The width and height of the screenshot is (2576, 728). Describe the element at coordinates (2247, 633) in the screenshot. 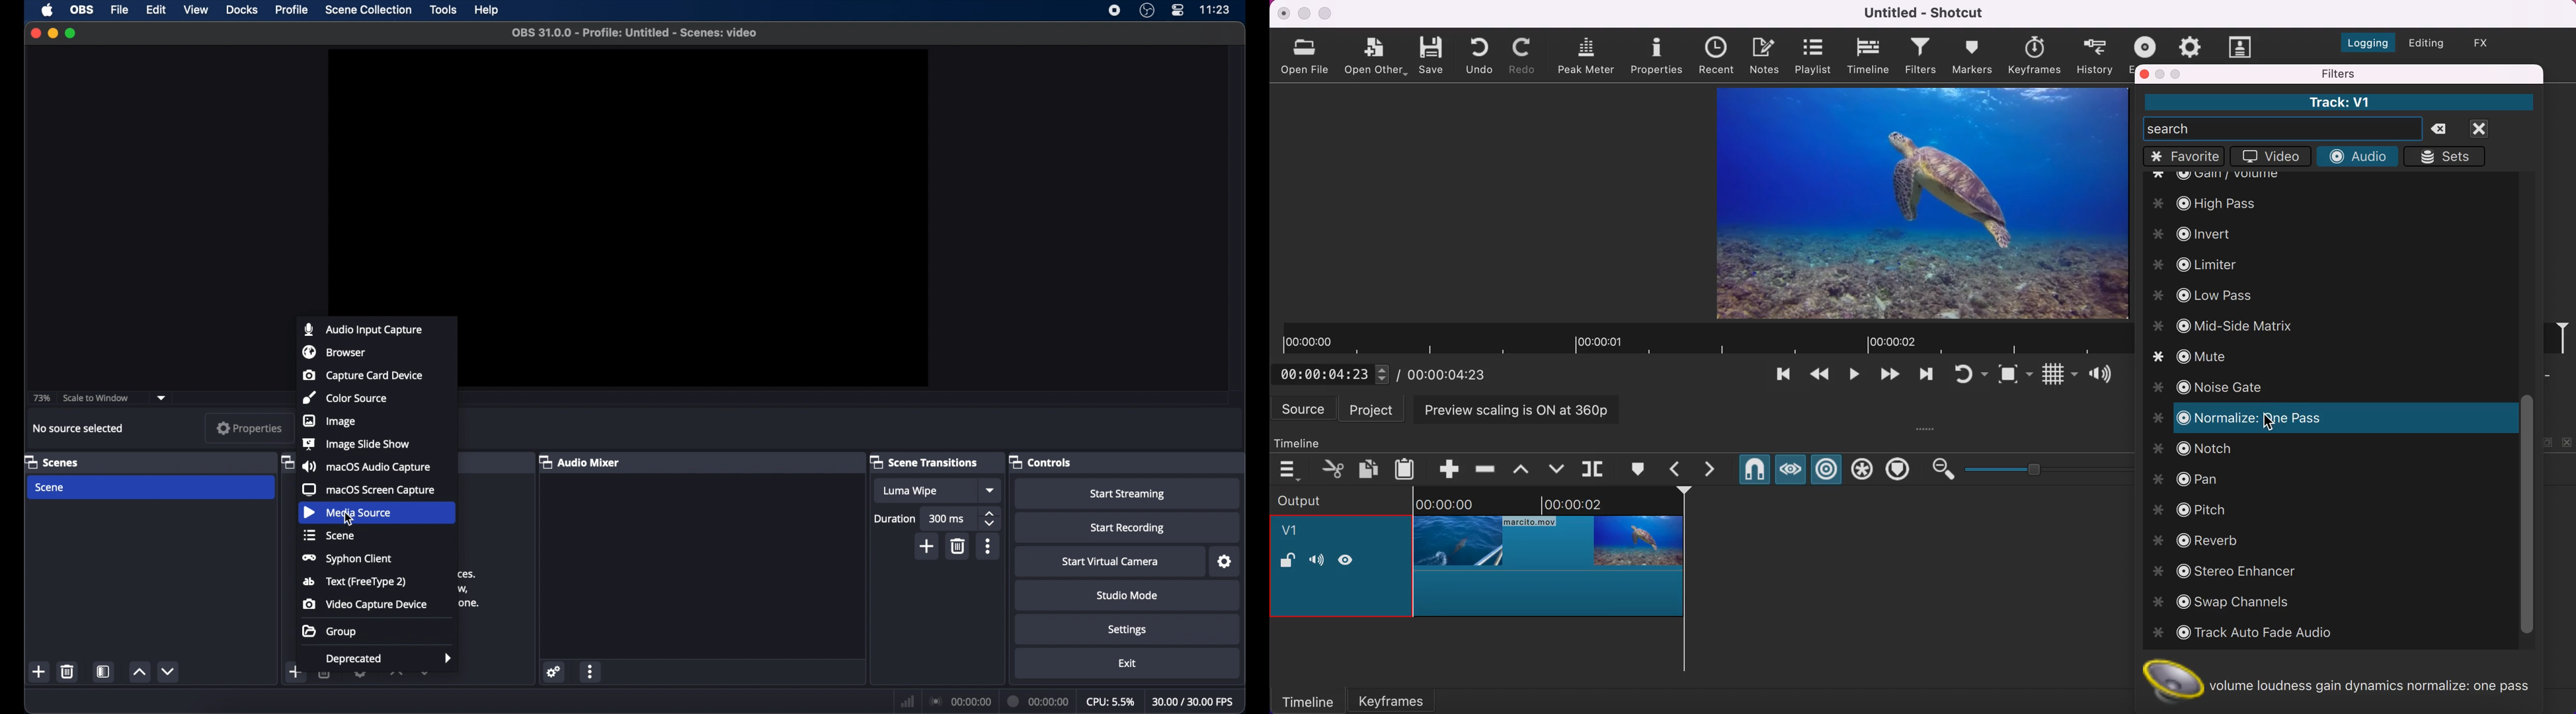

I see `track auto fade audio` at that location.